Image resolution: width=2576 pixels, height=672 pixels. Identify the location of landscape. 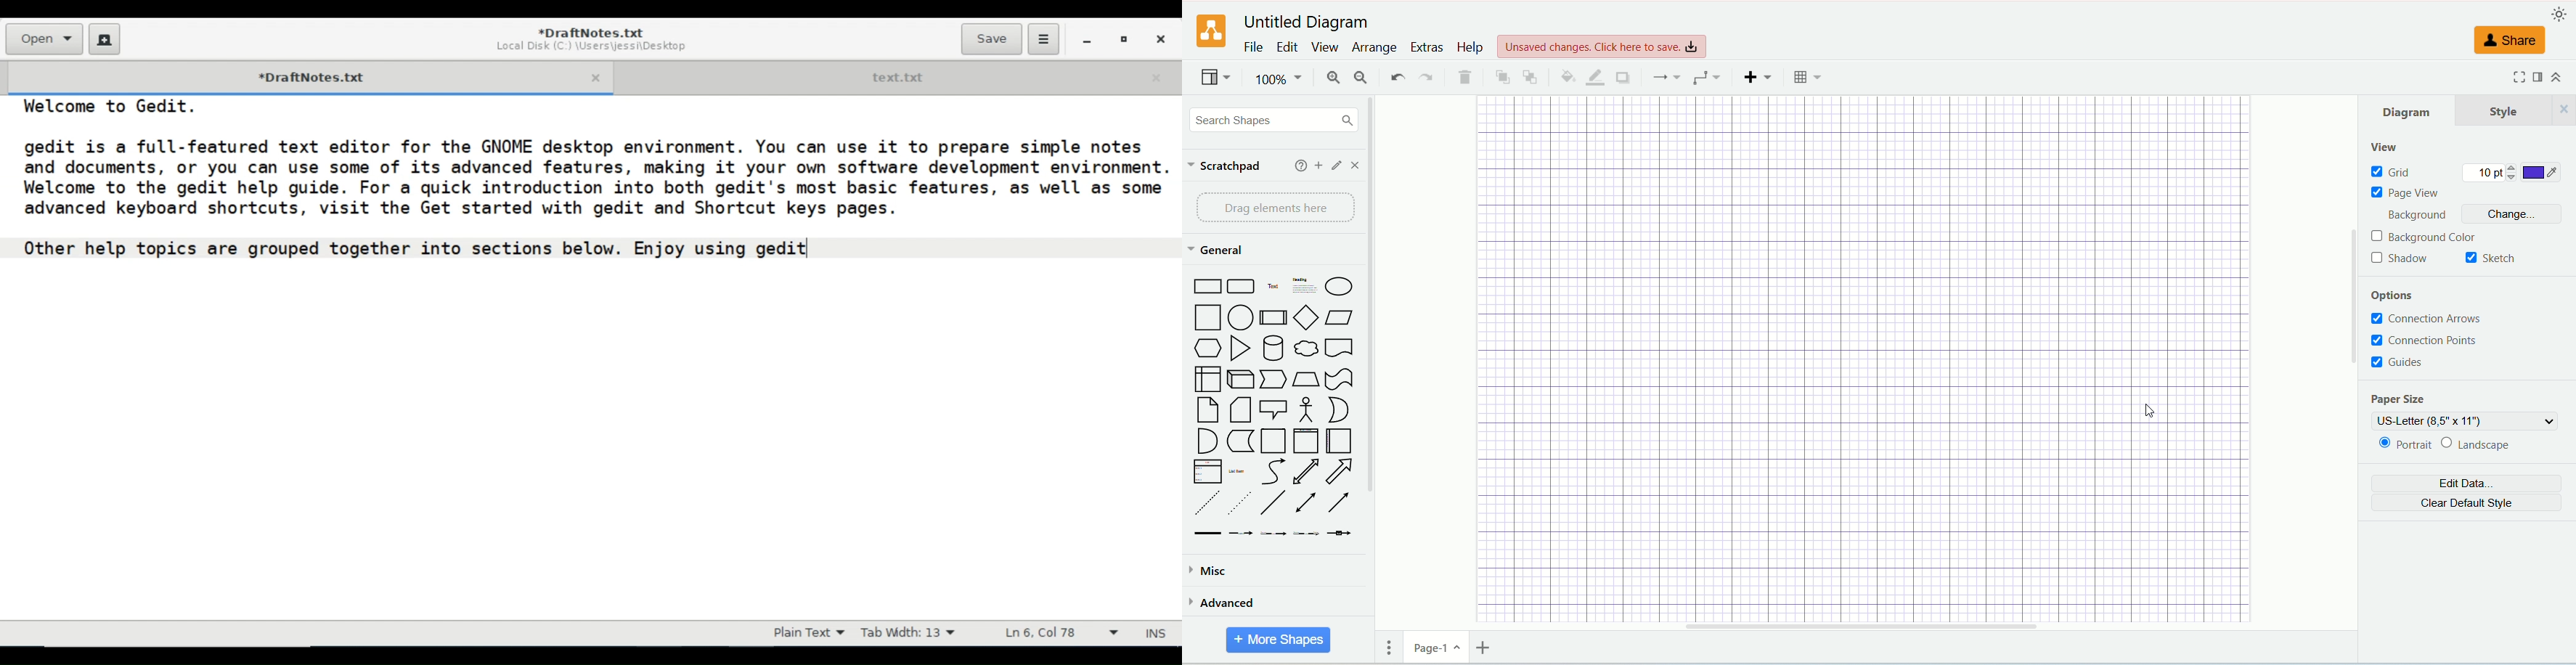
(2479, 443).